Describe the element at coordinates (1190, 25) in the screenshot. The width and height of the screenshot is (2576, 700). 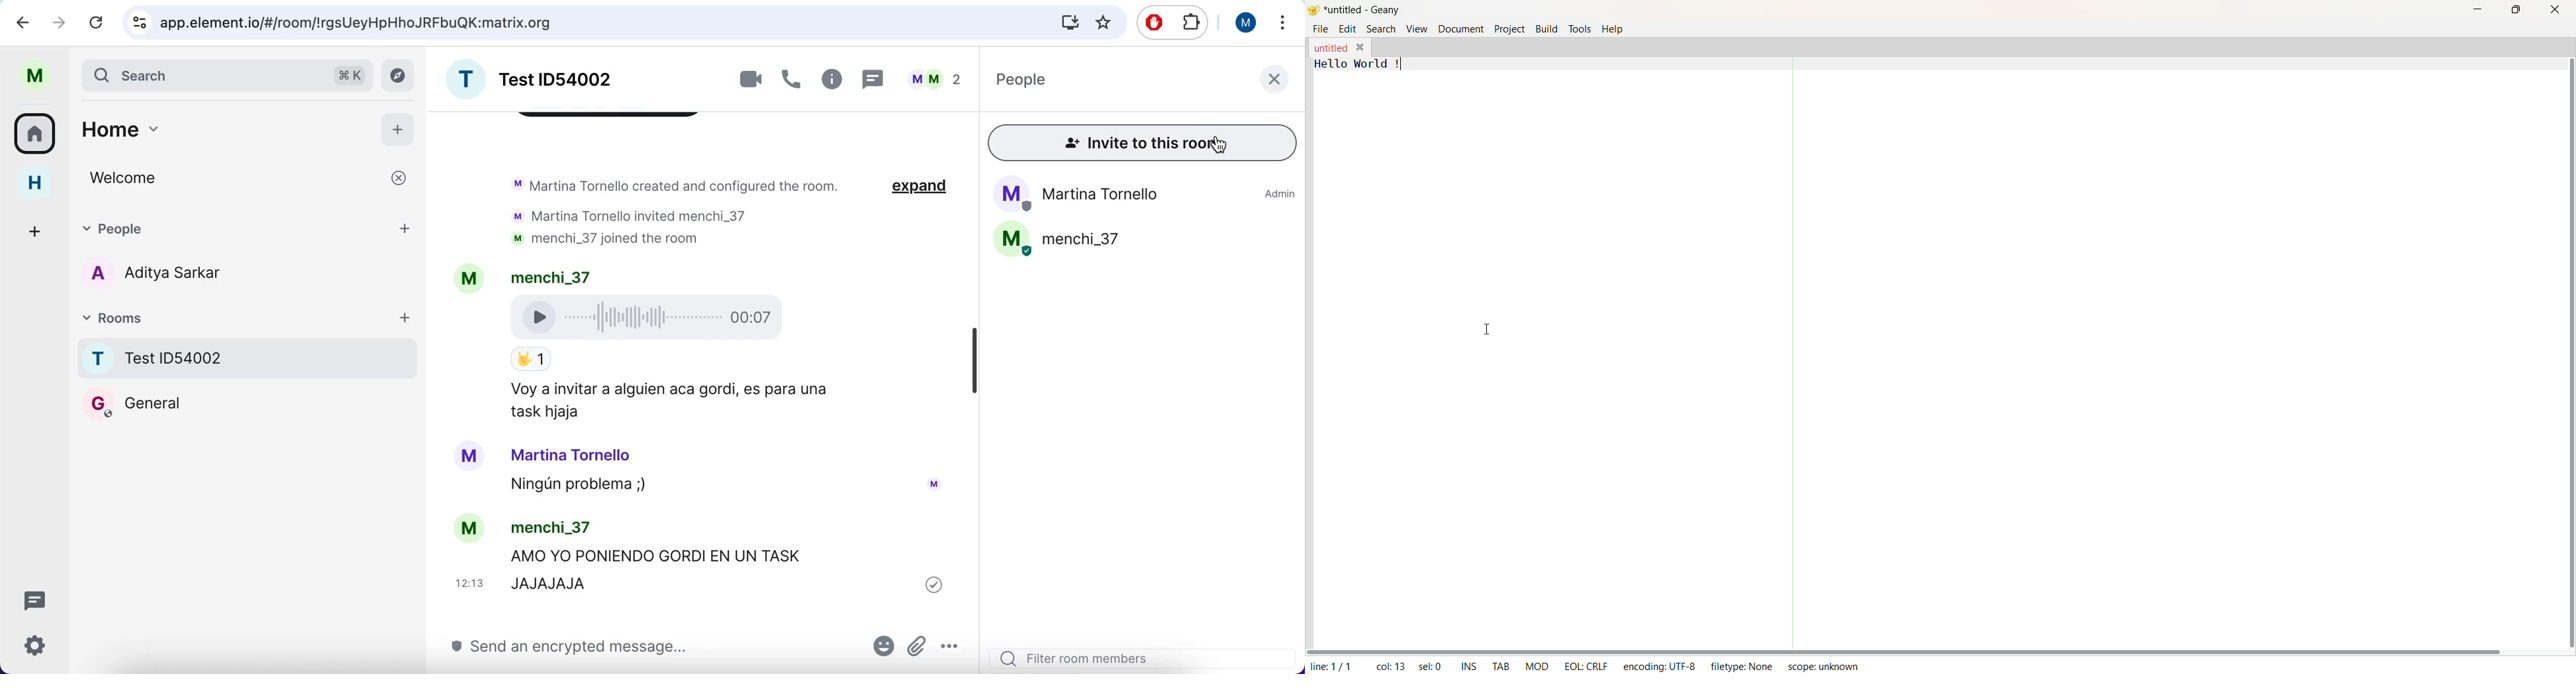
I see `extensioms` at that location.